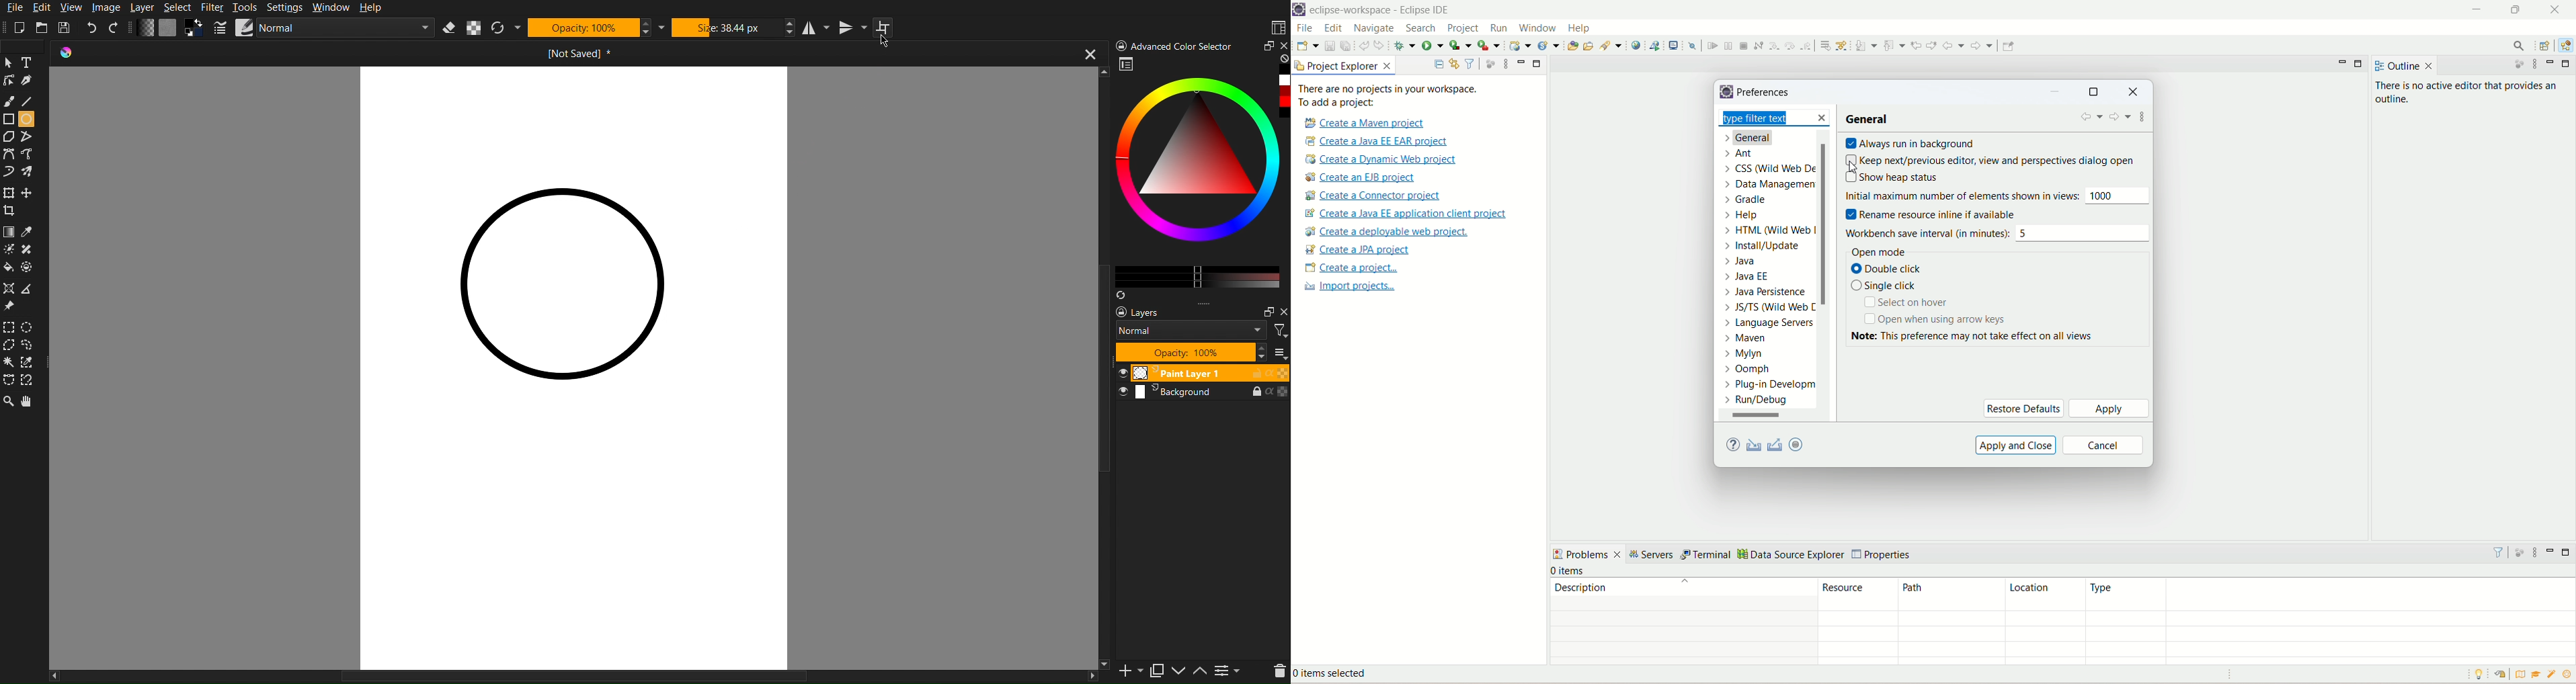 This screenshot has height=700, width=2576. Describe the element at coordinates (1369, 177) in the screenshot. I see `create a EJB project` at that location.